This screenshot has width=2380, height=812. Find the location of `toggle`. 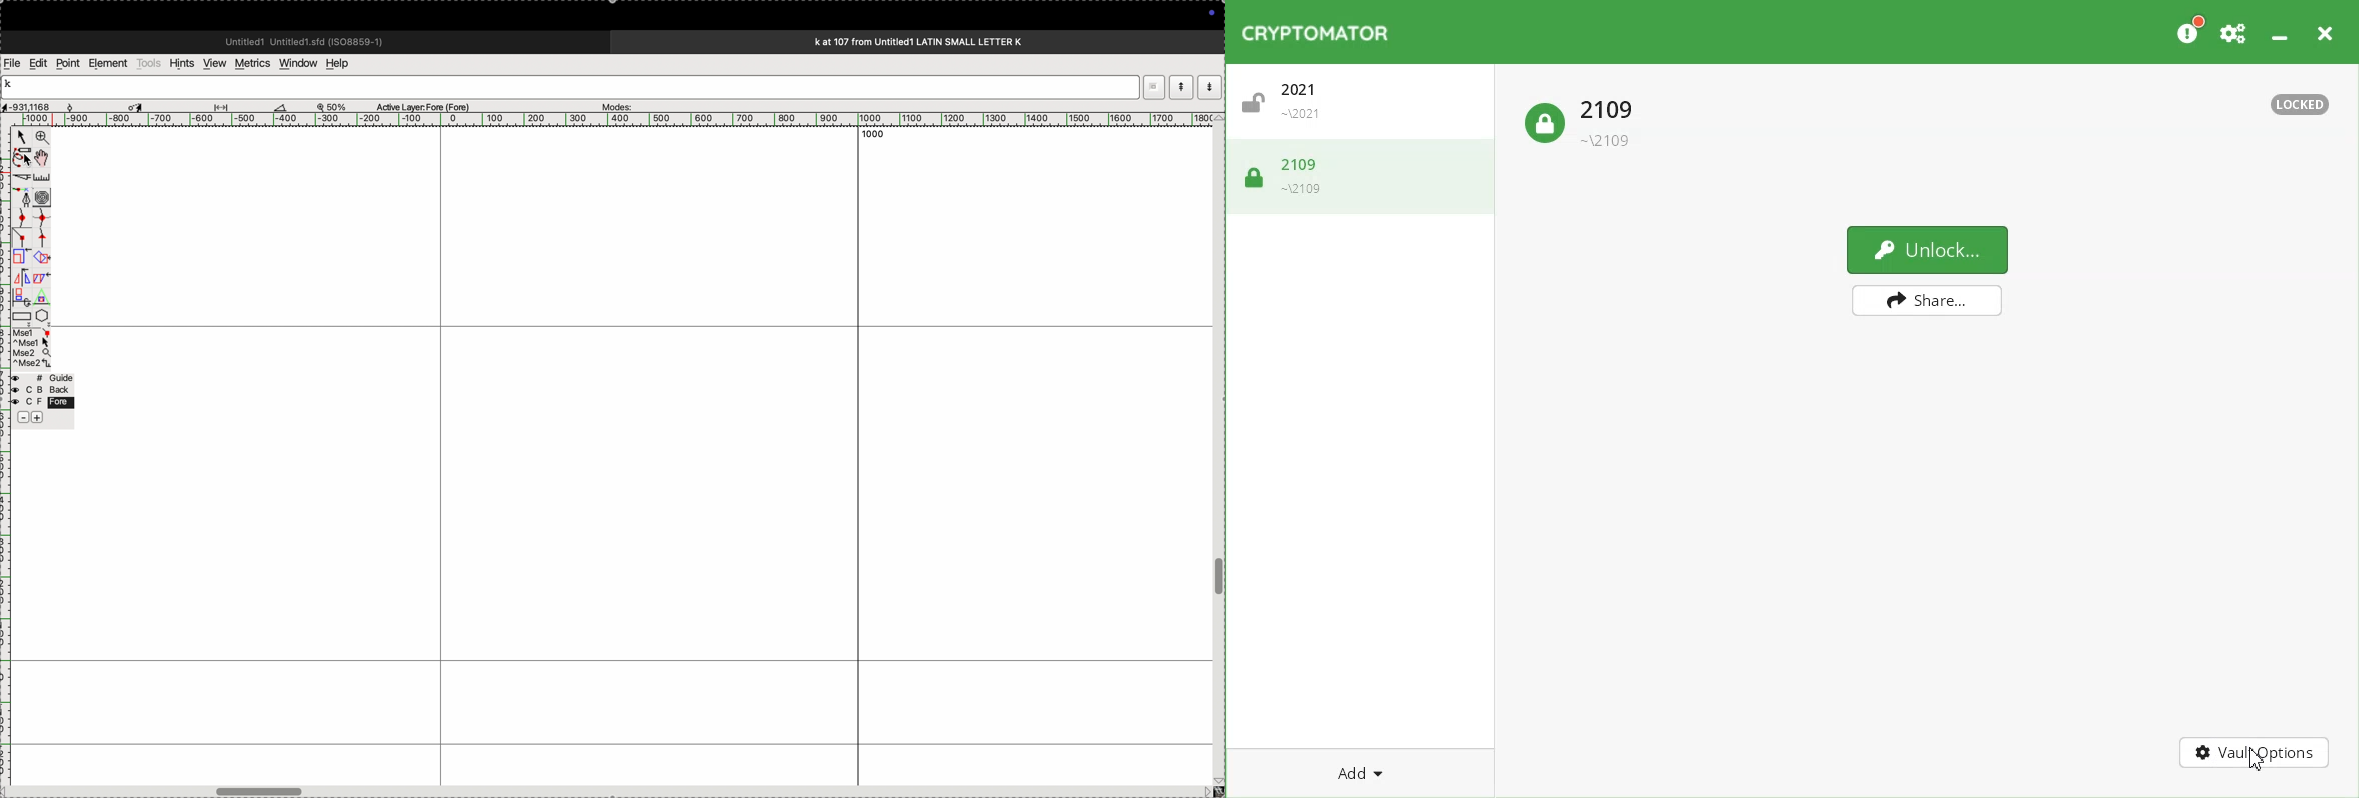

toggle is located at coordinates (1218, 577).